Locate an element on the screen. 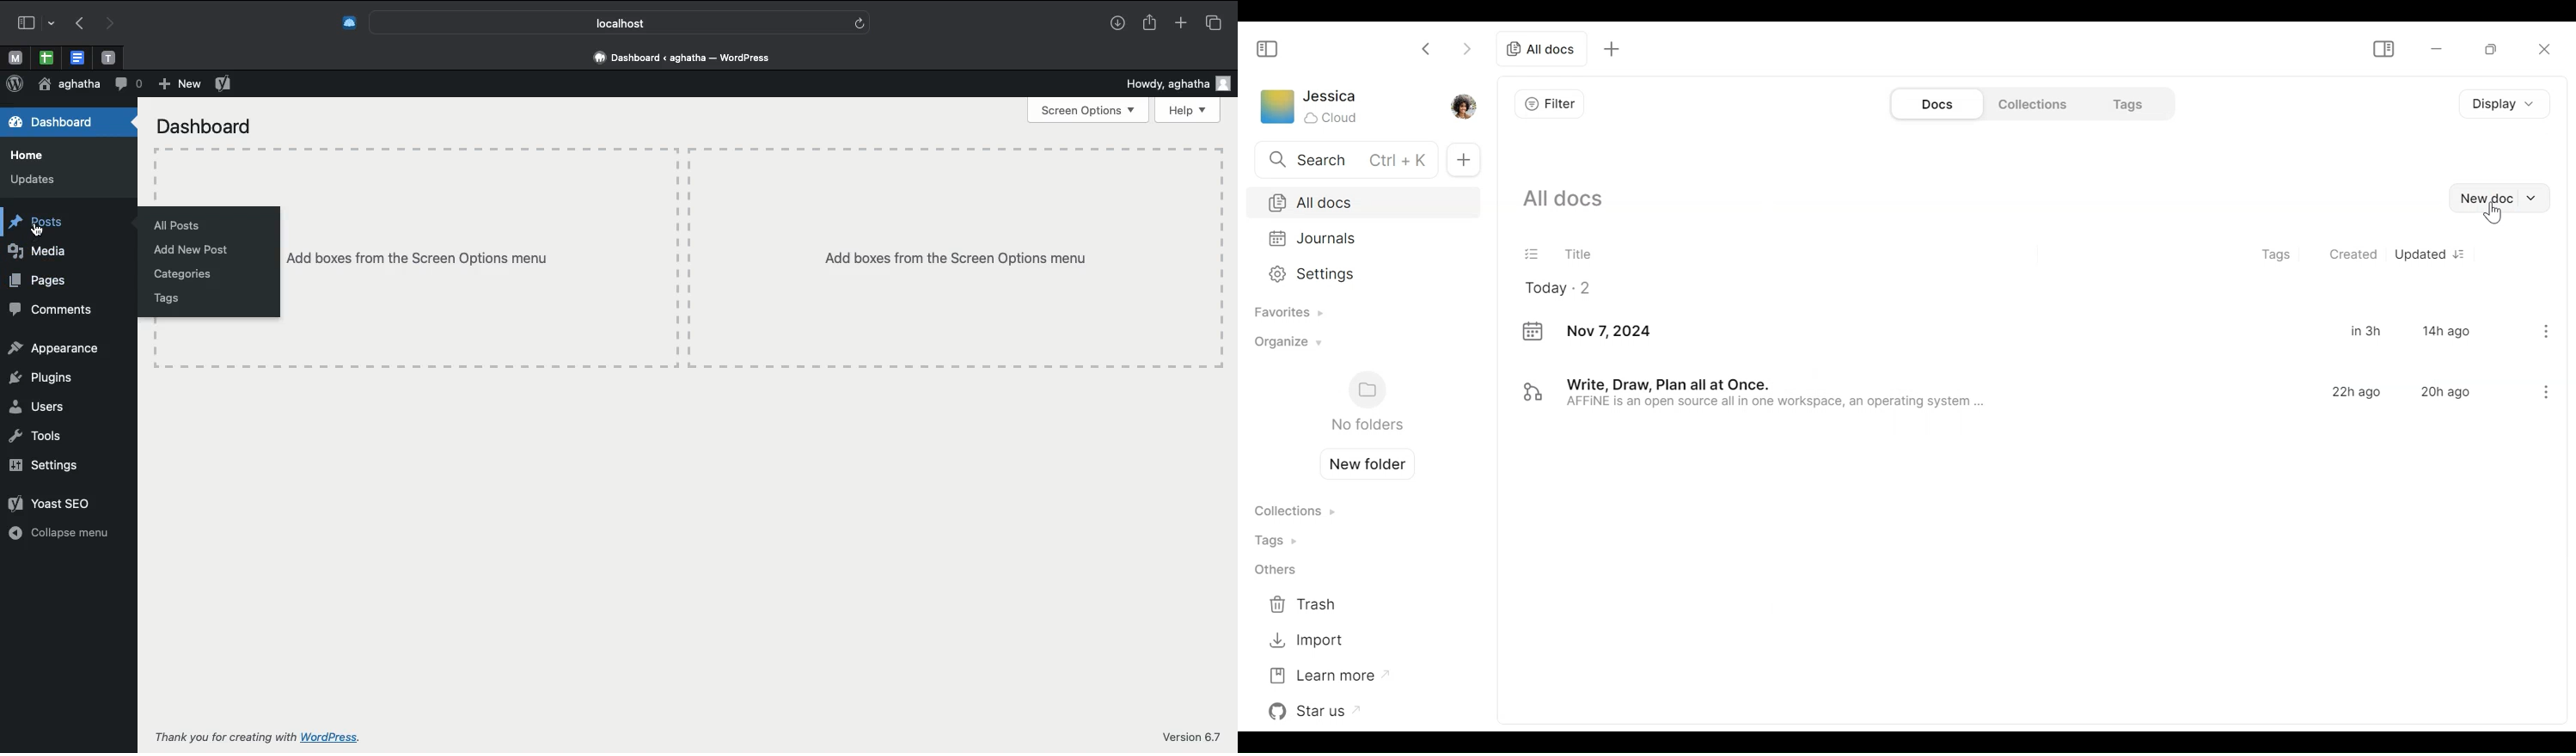 Image resolution: width=2576 pixels, height=756 pixels. Posts is located at coordinates (34, 219).